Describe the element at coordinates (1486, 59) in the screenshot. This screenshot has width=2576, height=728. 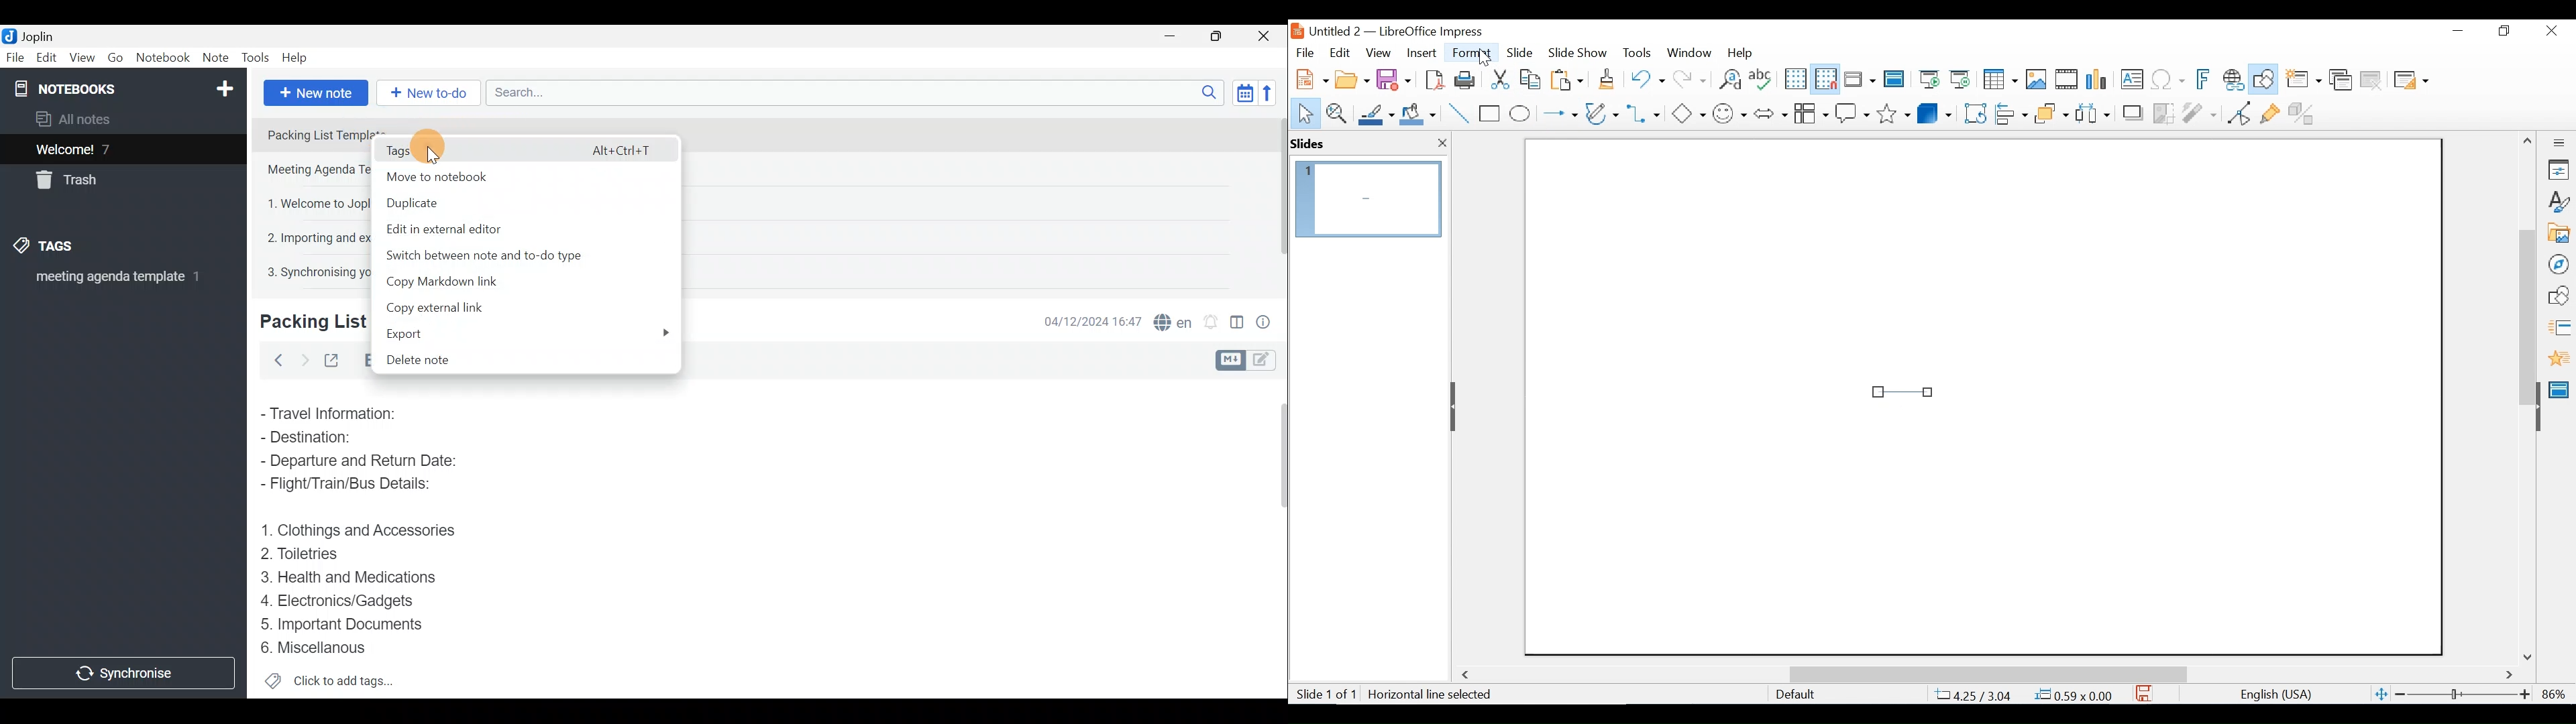
I see `Cursor` at that location.